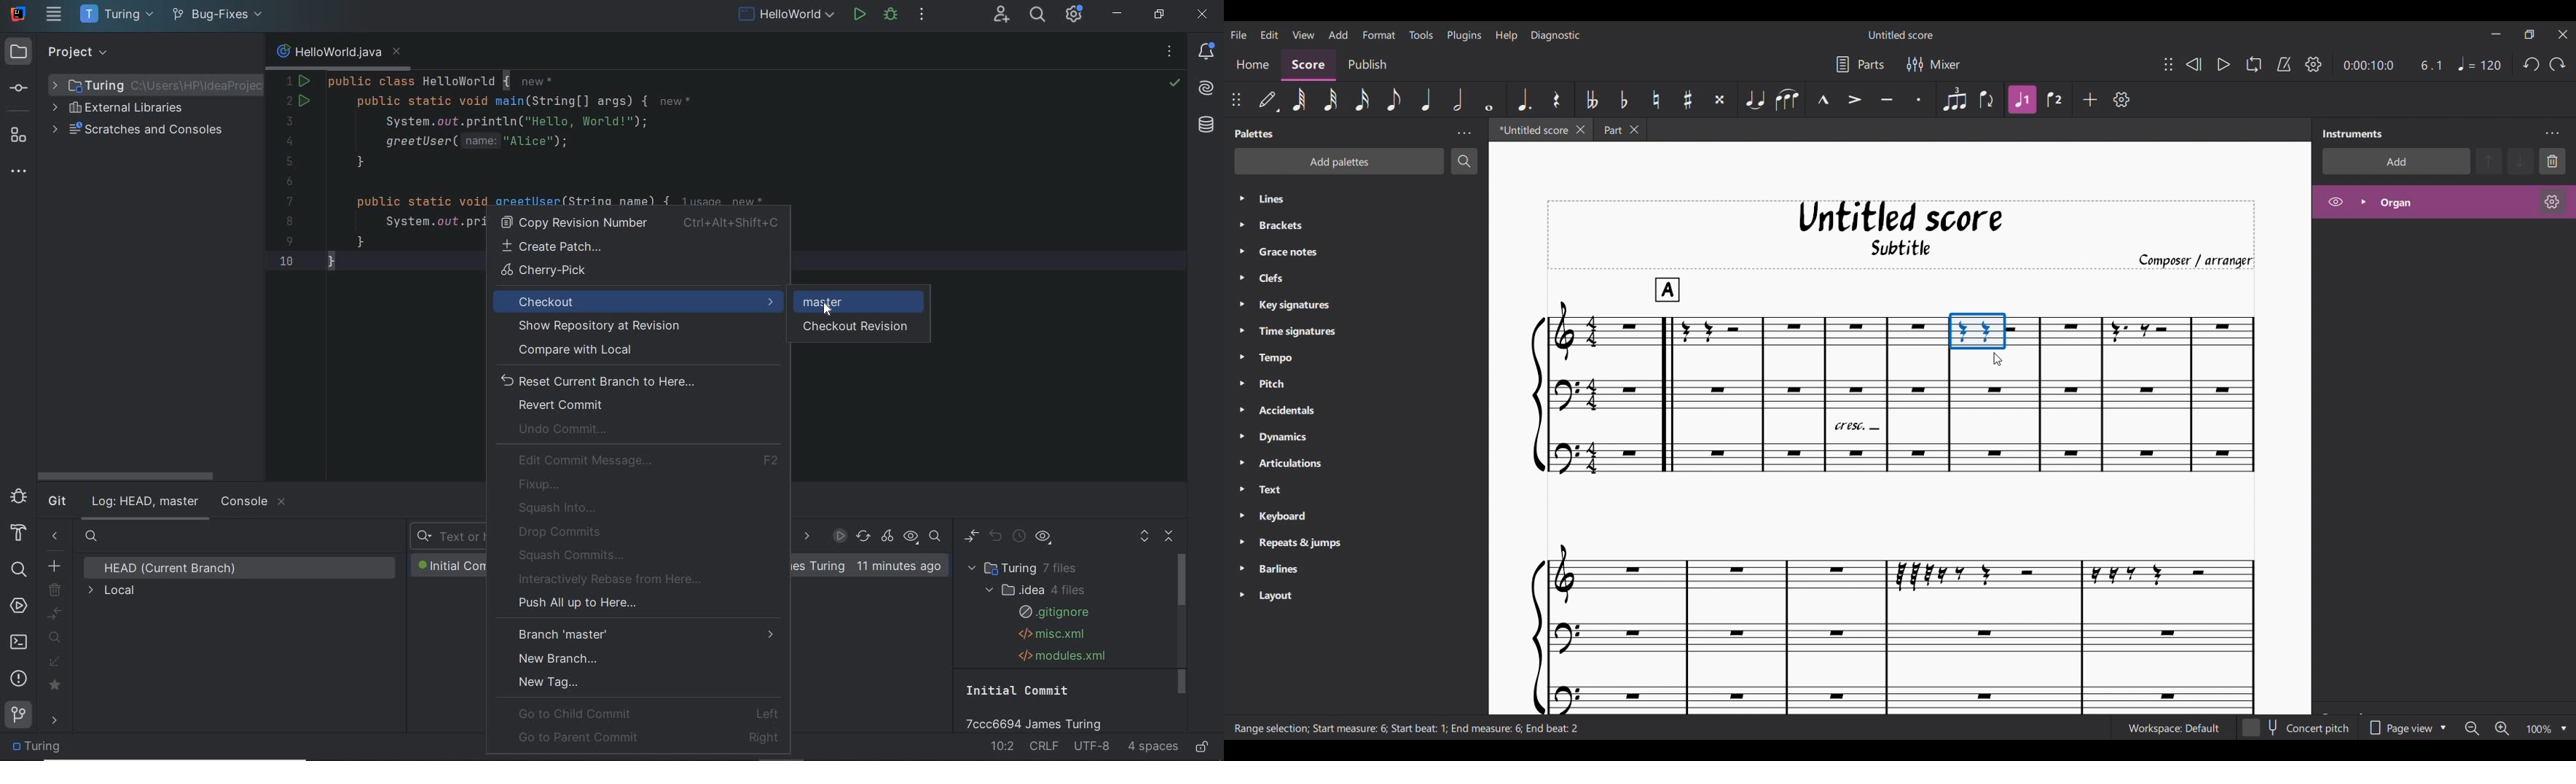 Image resolution: width=2576 pixels, height=784 pixels. I want to click on , so click(1998, 359).